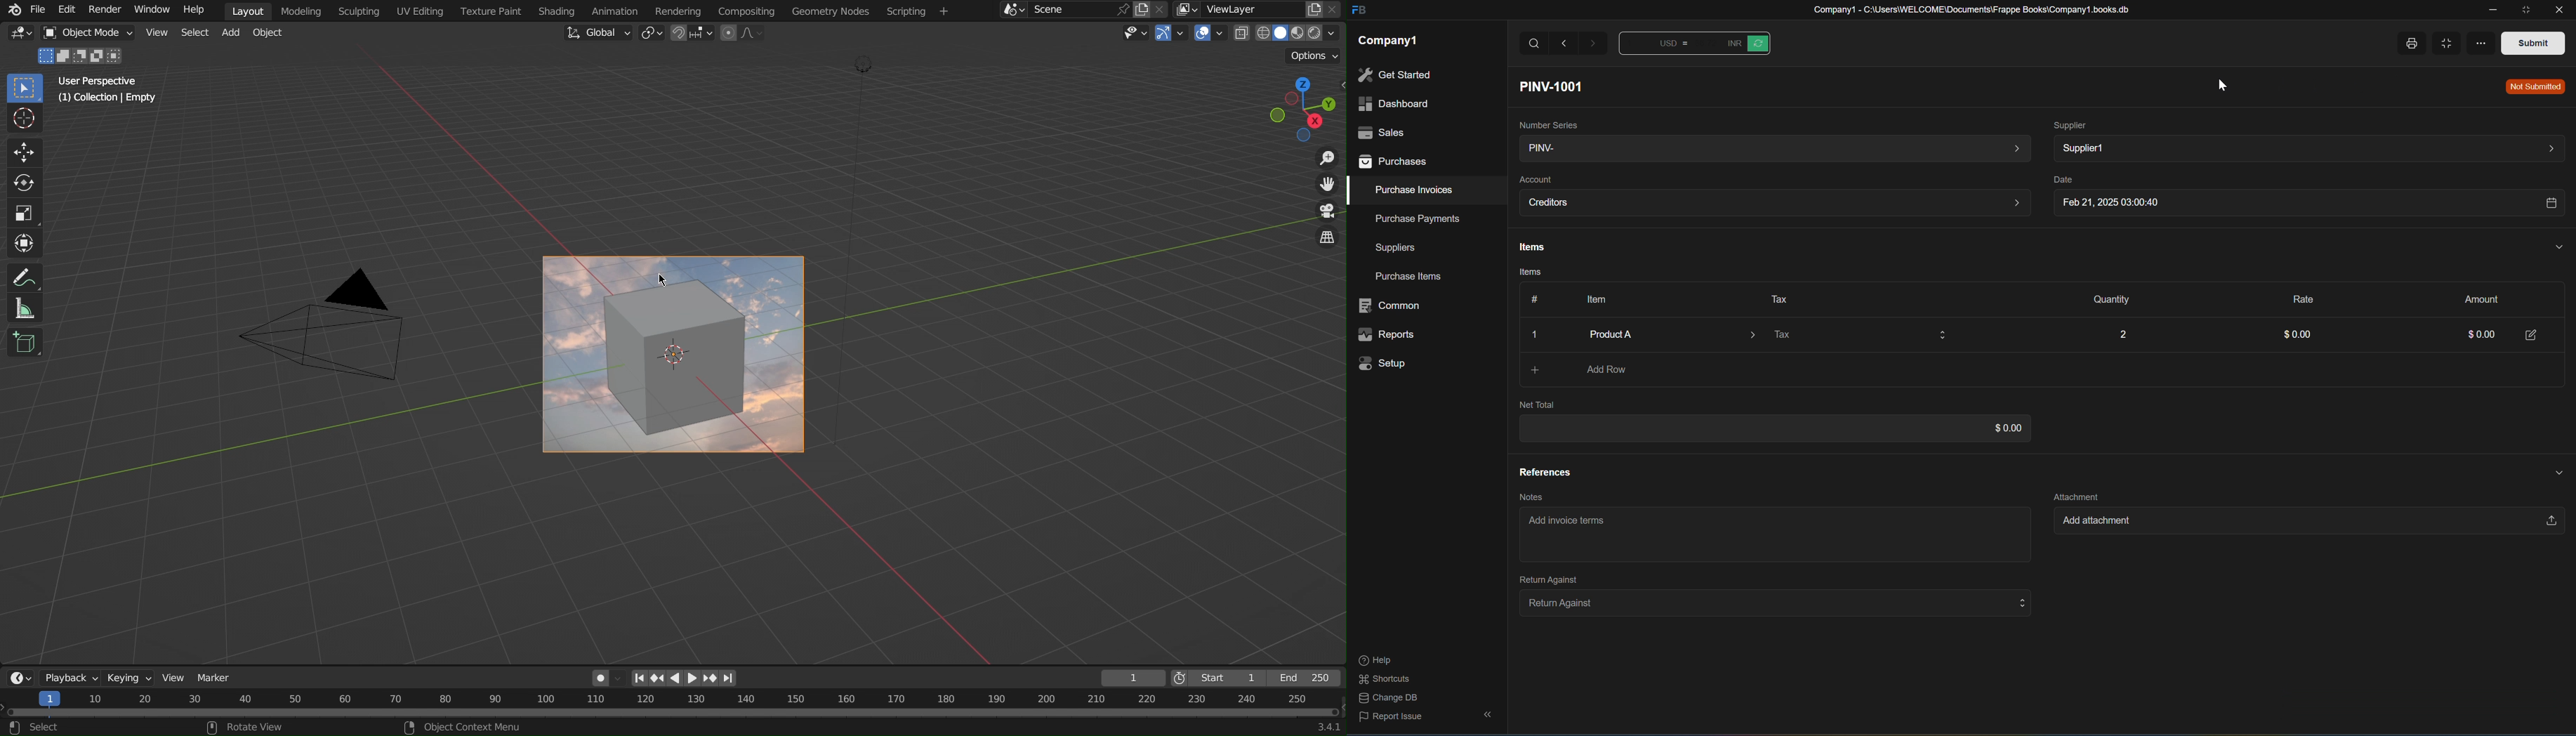 The image size is (2576, 756). What do you see at coordinates (2308, 148) in the screenshot?
I see `Supplier1` at bounding box center [2308, 148].